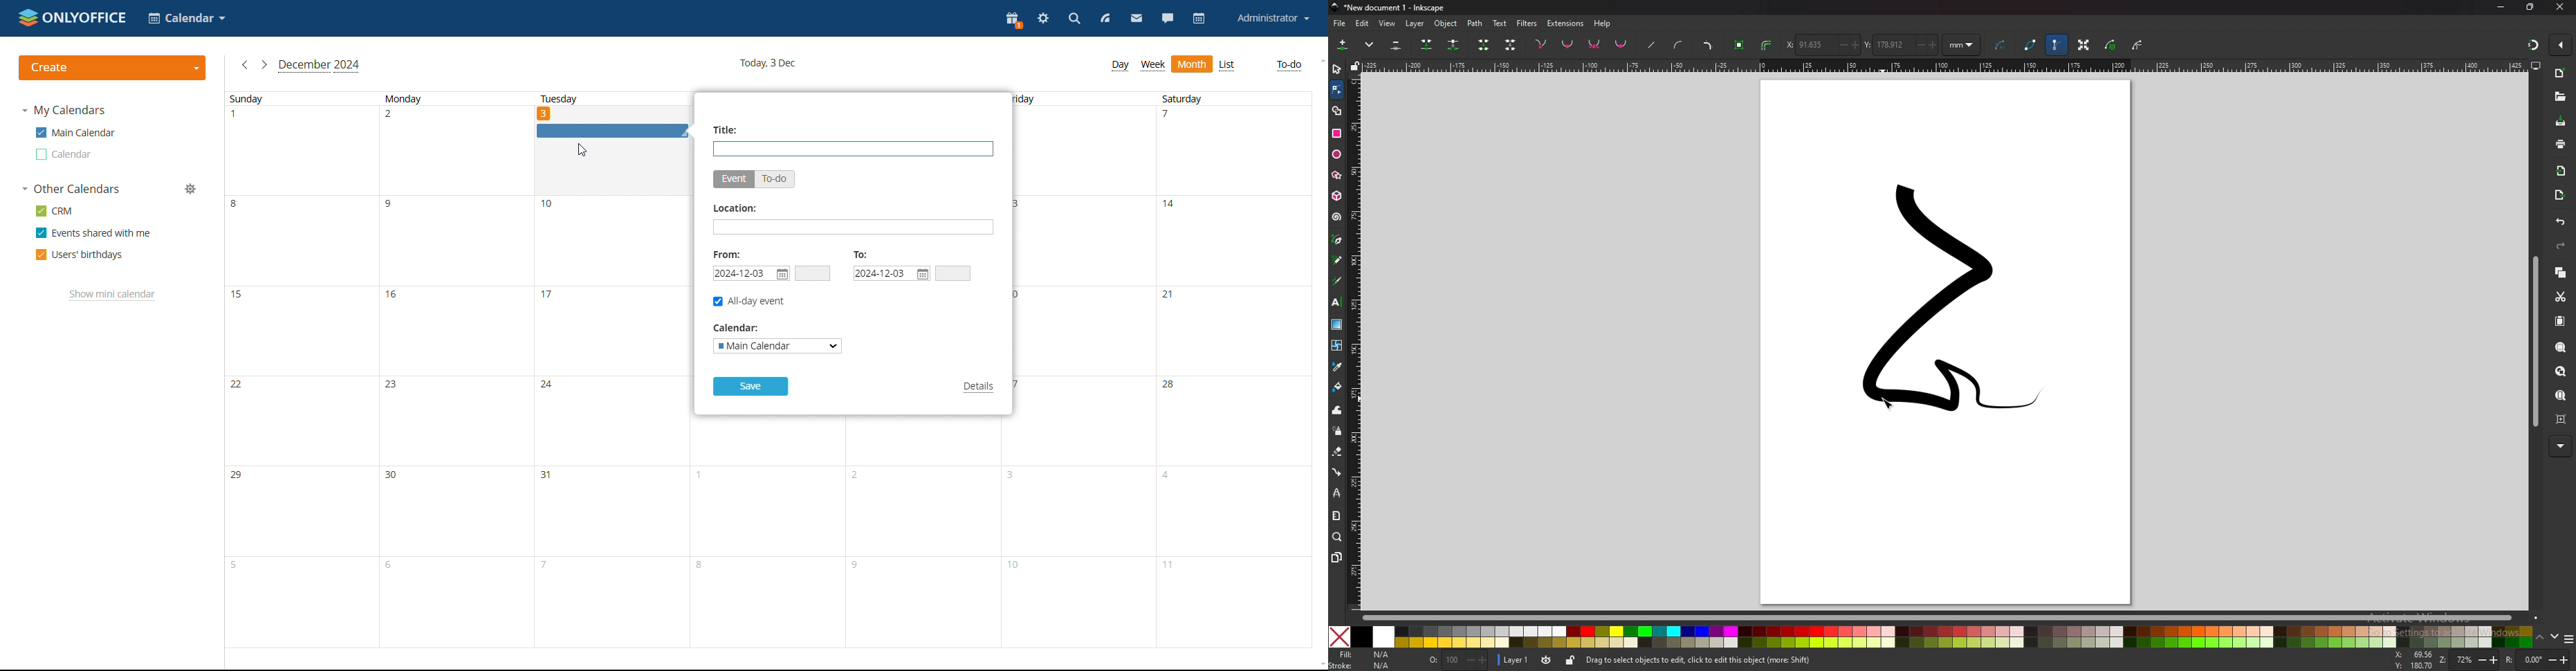  What do you see at coordinates (1823, 44) in the screenshot?
I see `x coordinates` at bounding box center [1823, 44].